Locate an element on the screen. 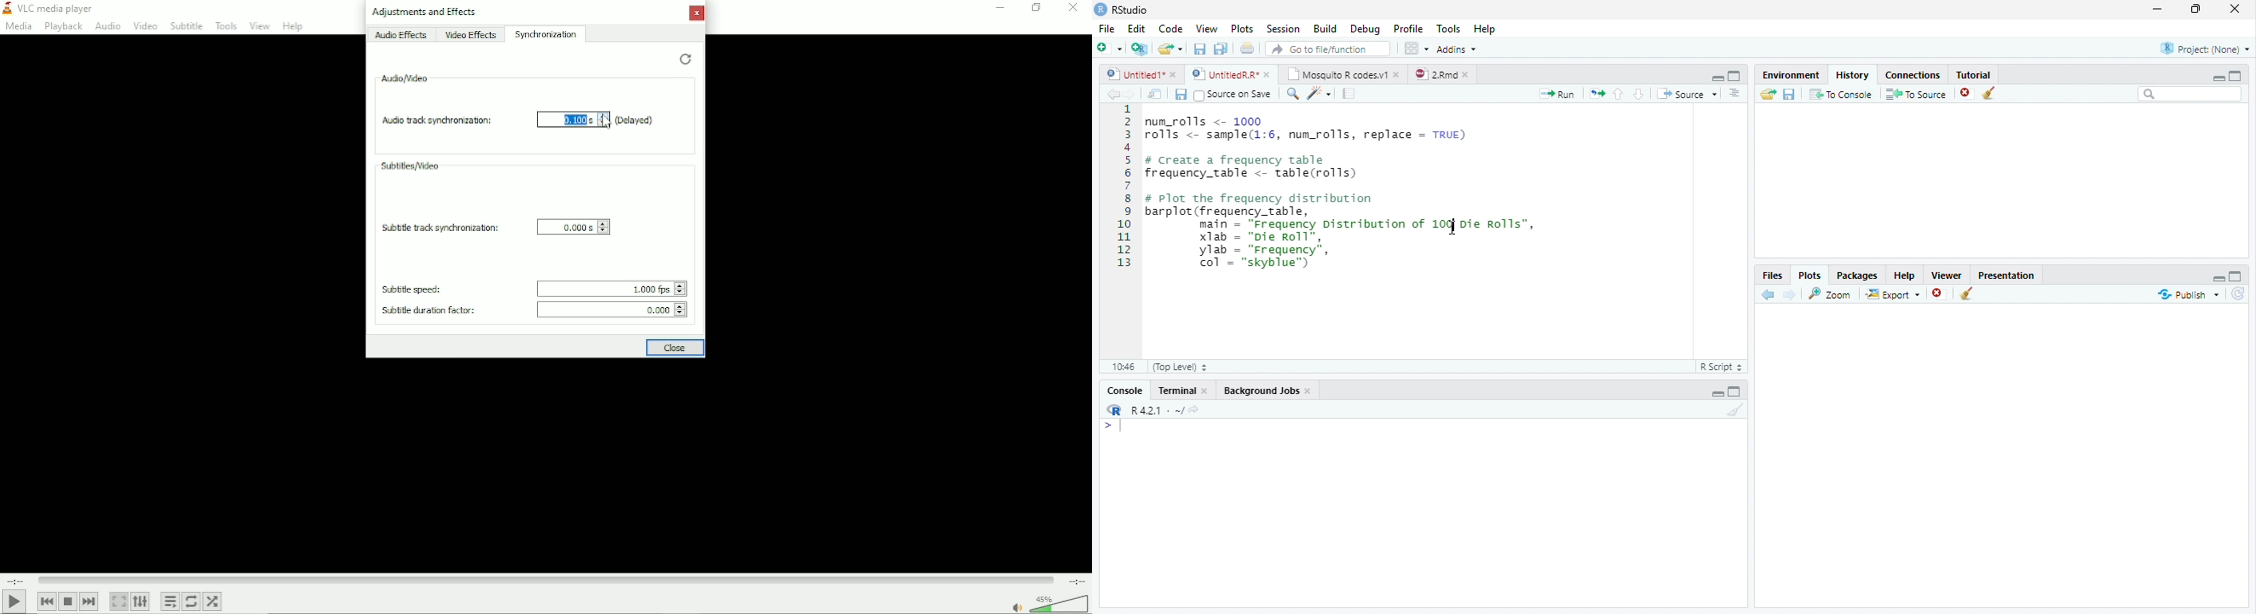 Image resolution: width=2268 pixels, height=616 pixels. 1:1 is located at coordinates (1122, 367).